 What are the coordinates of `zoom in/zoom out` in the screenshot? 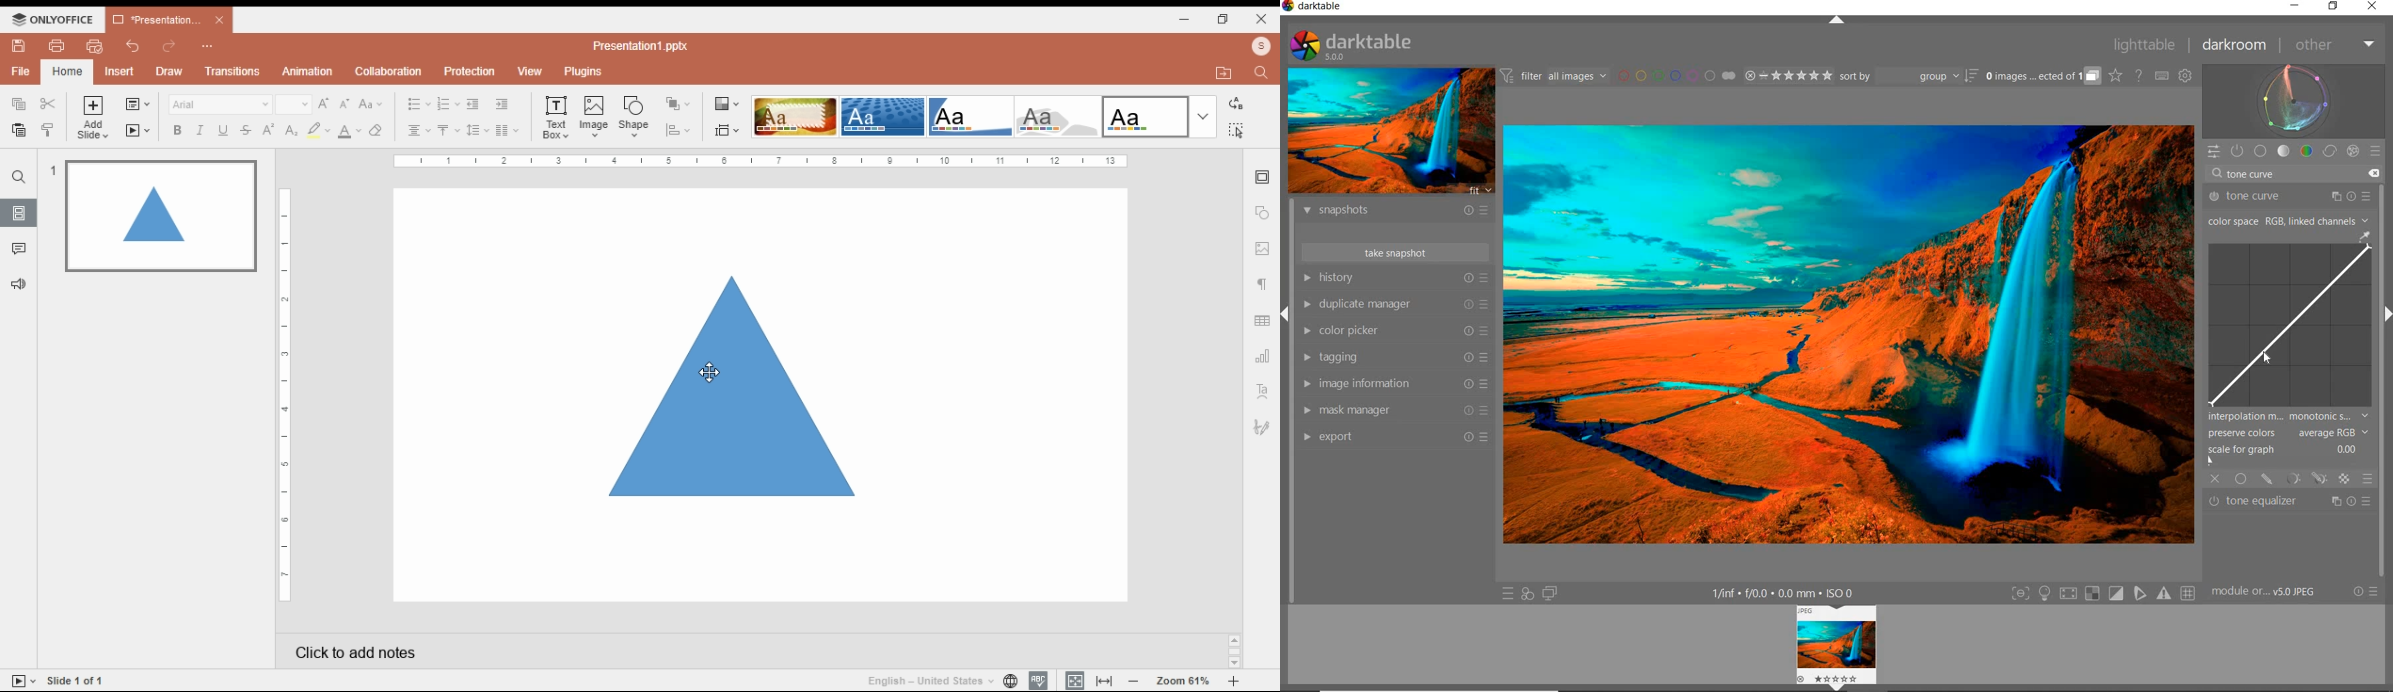 It's located at (1185, 681).